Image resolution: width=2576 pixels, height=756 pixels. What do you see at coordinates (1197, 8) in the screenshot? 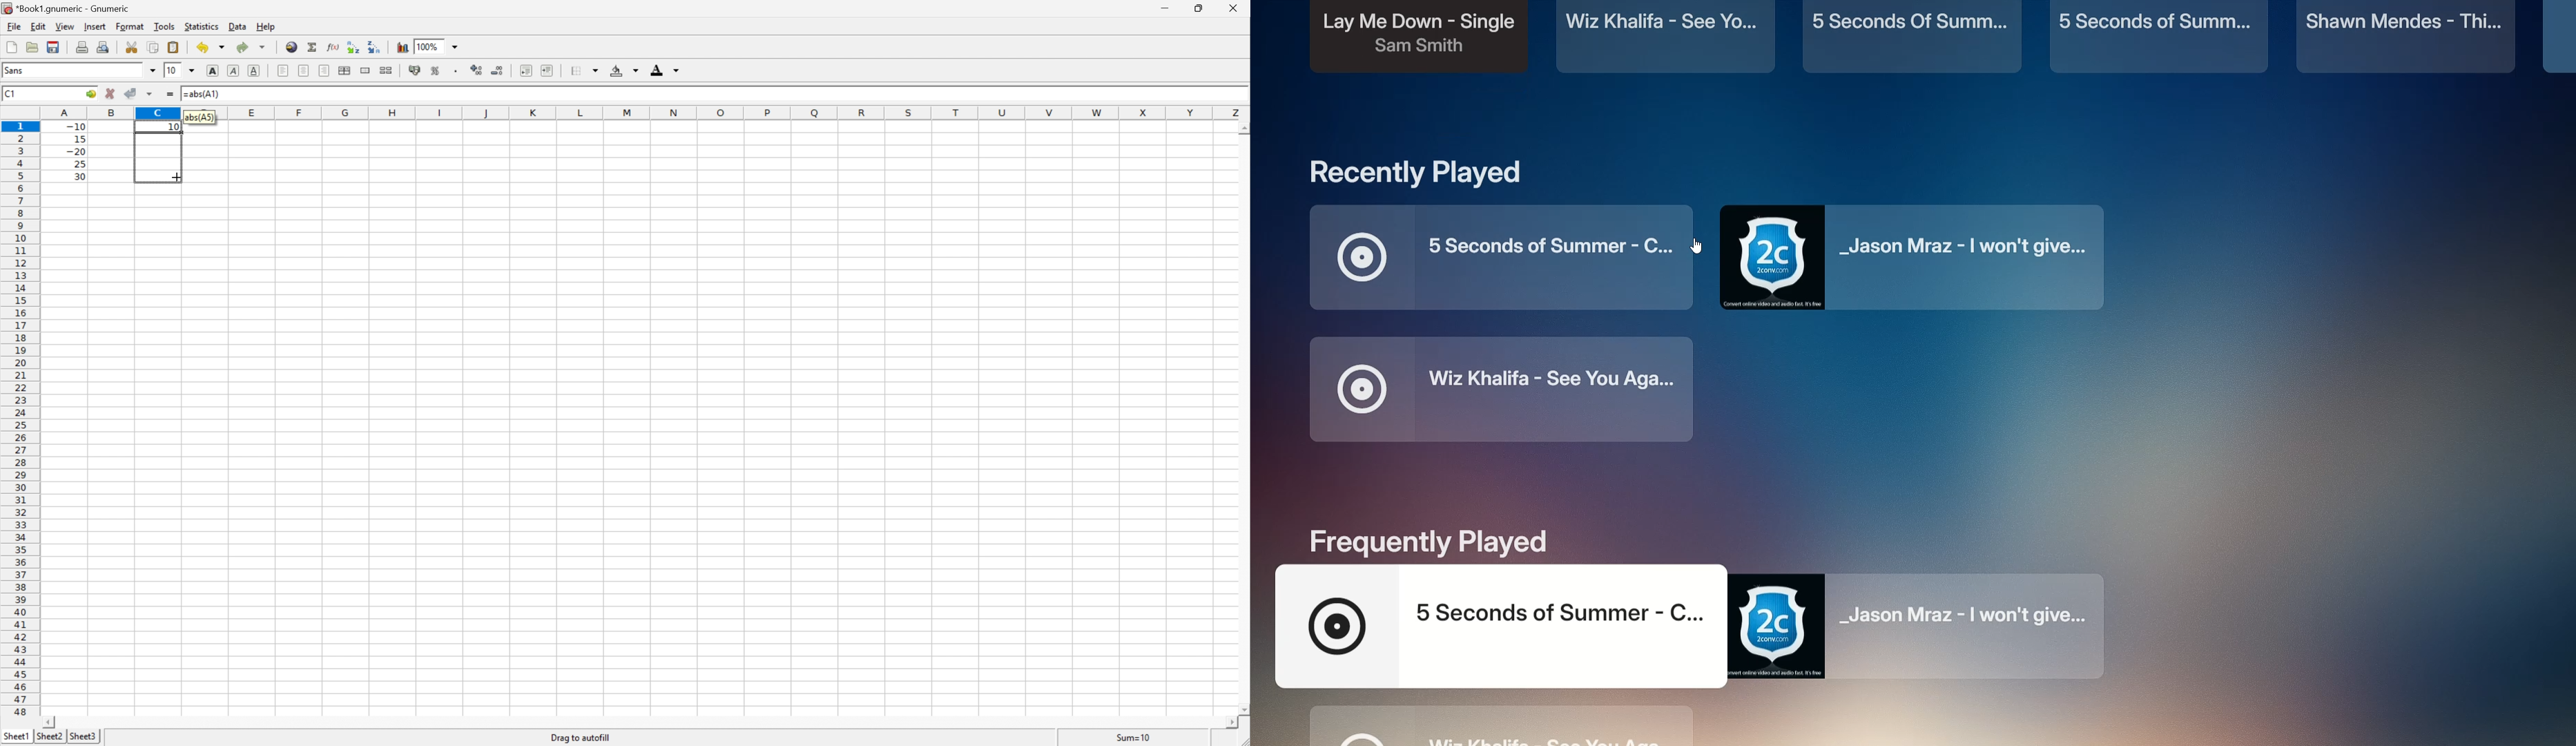
I see `Restore down` at bounding box center [1197, 8].